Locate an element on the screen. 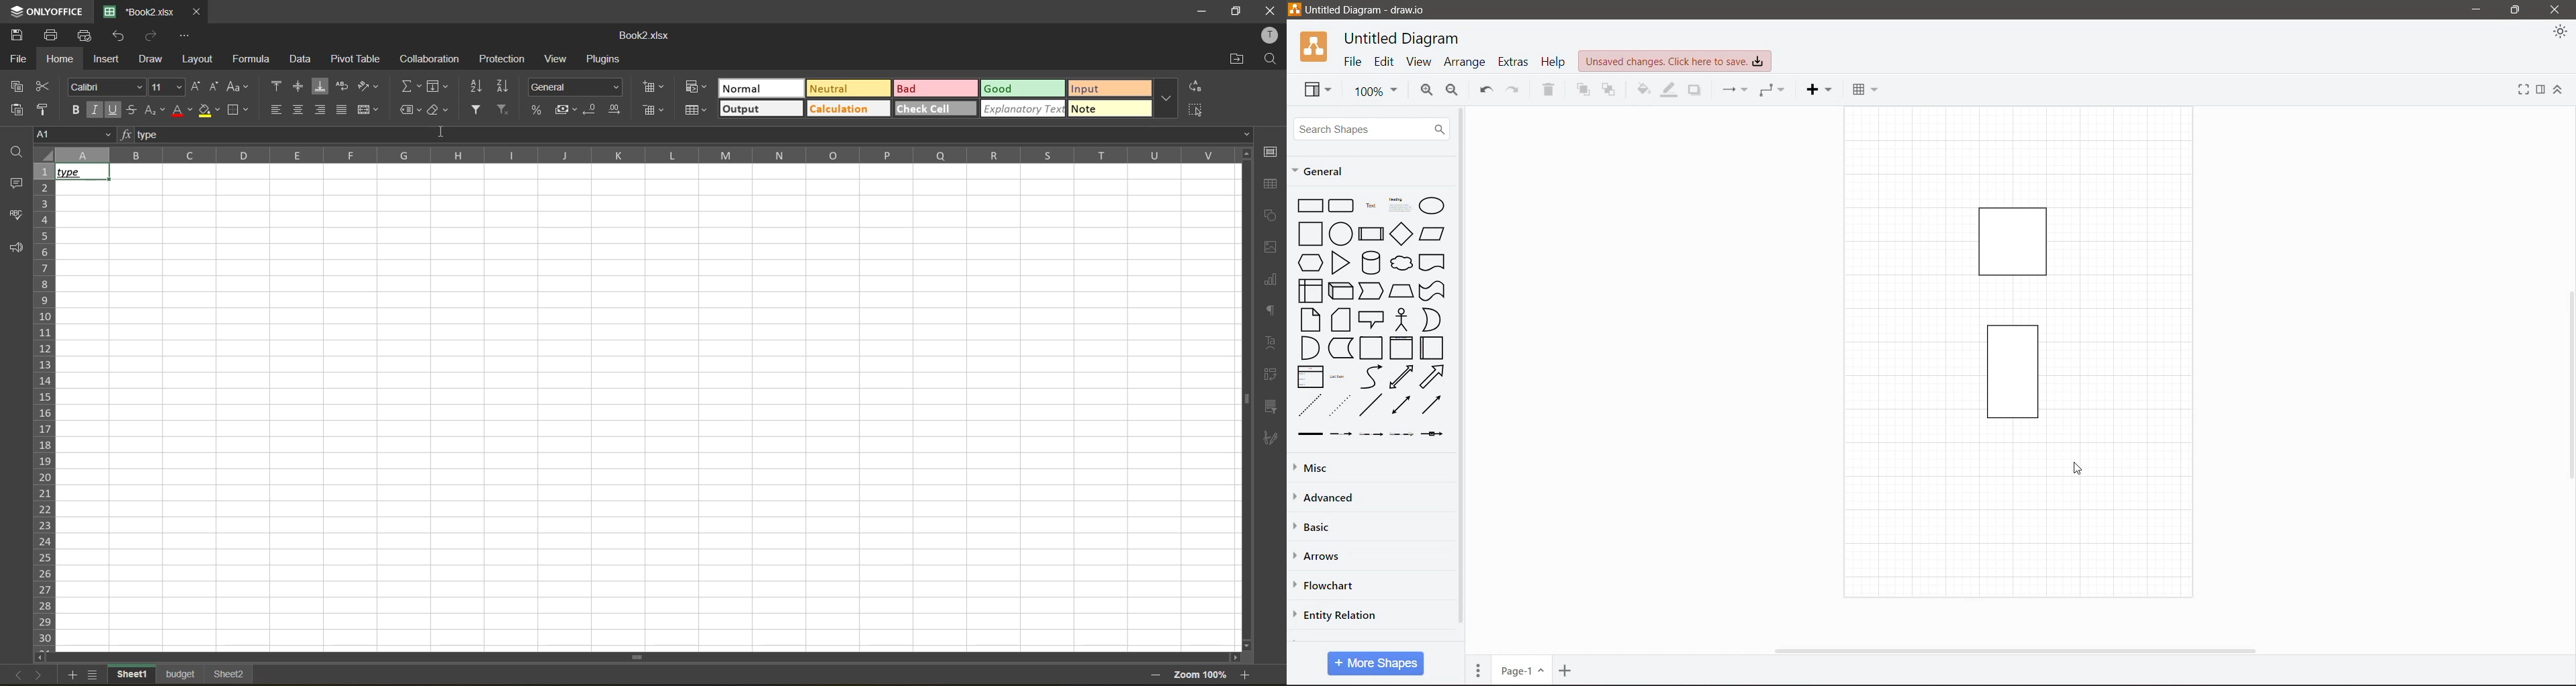  bold is located at coordinates (76, 111).